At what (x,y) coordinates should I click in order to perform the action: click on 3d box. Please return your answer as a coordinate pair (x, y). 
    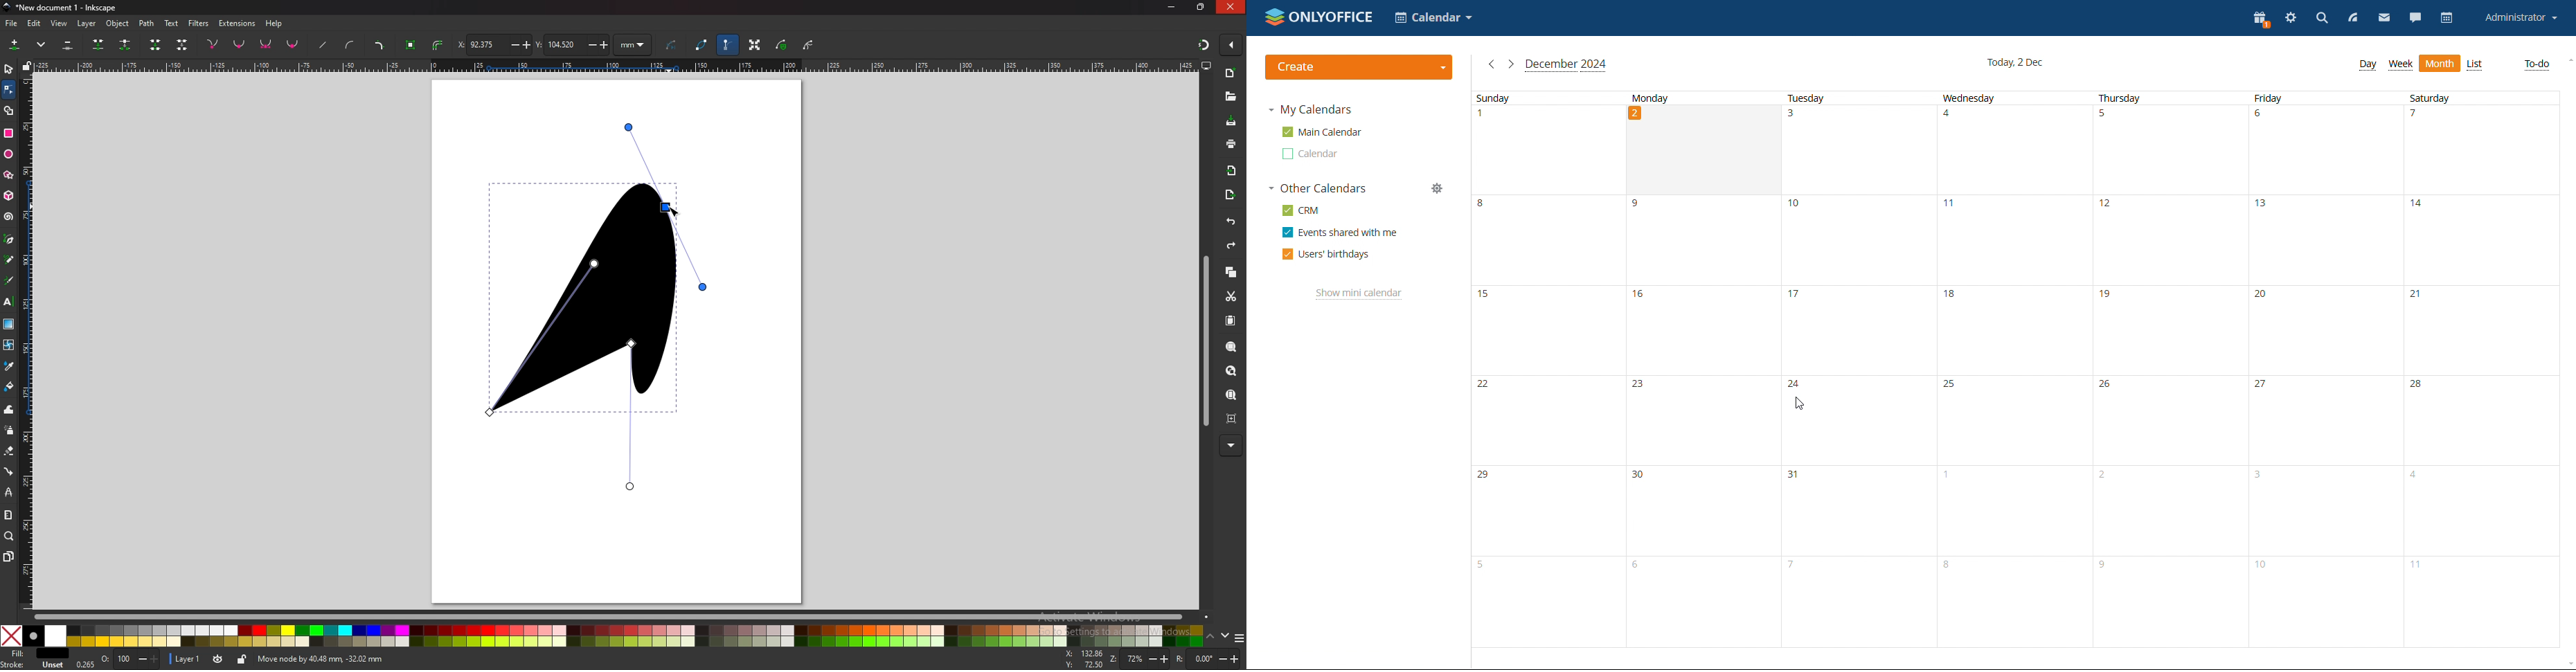
    Looking at the image, I should click on (10, 196).